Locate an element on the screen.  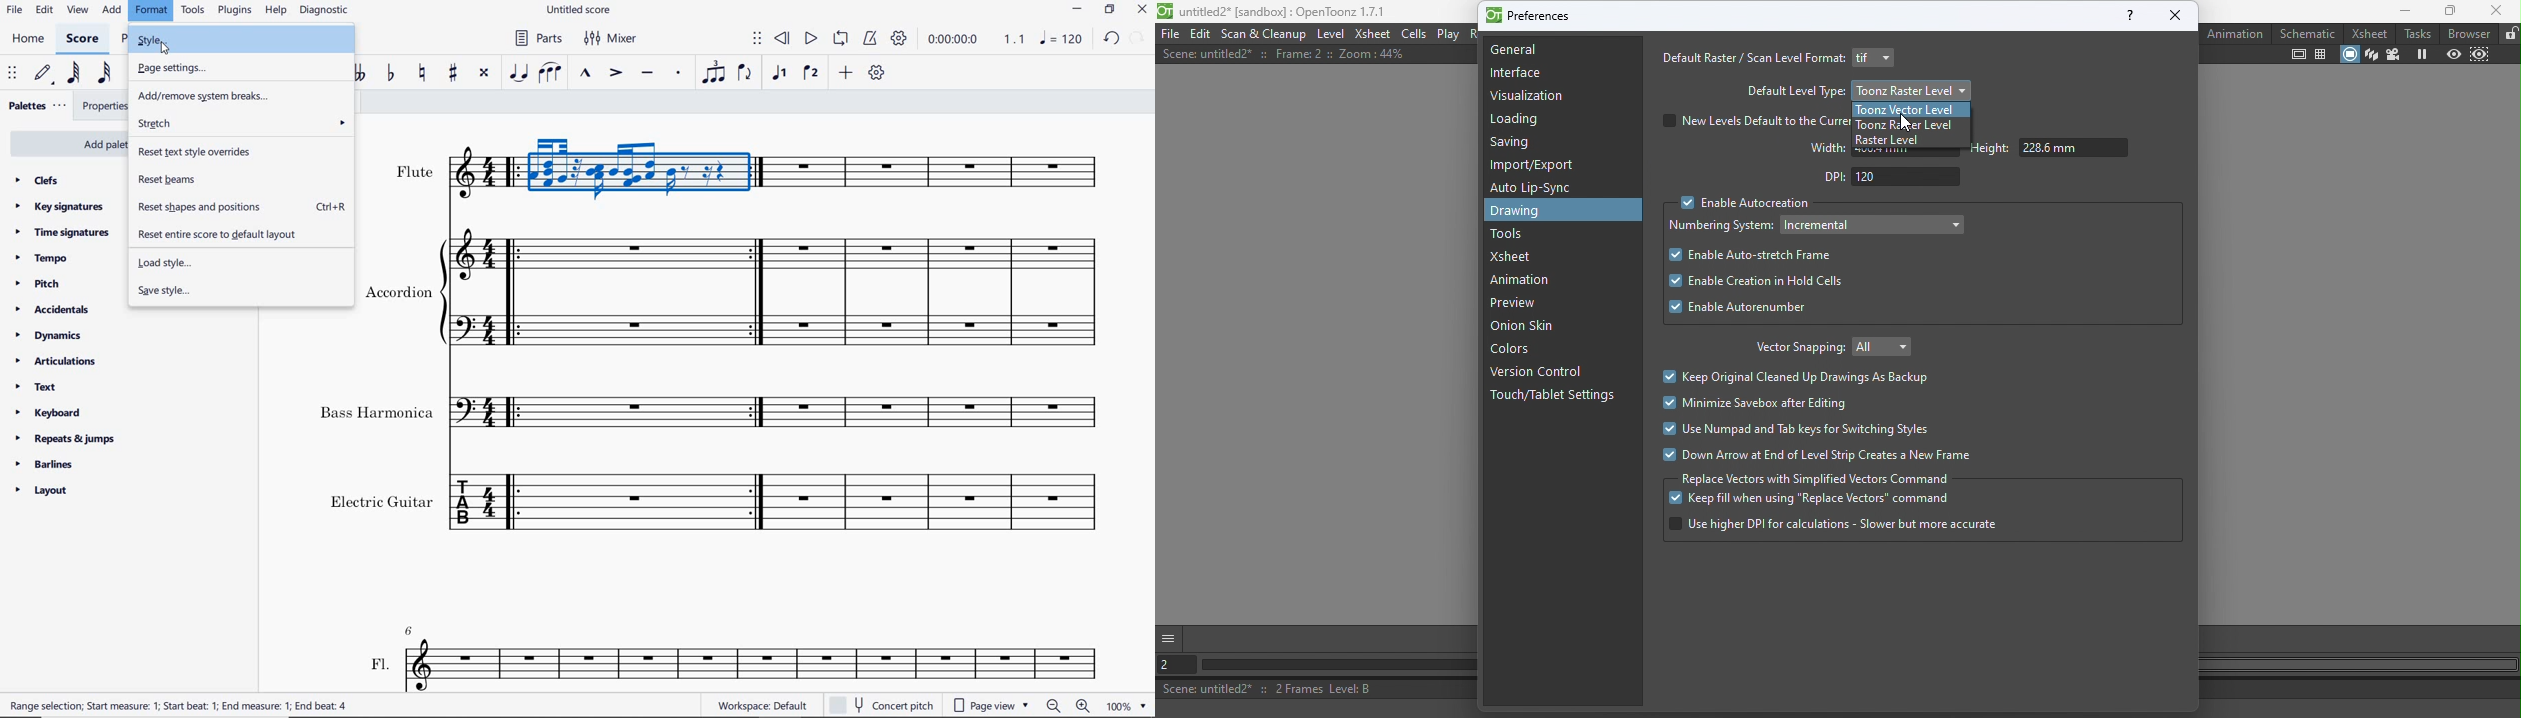
diagnostic is located at coordinates (325, 11).